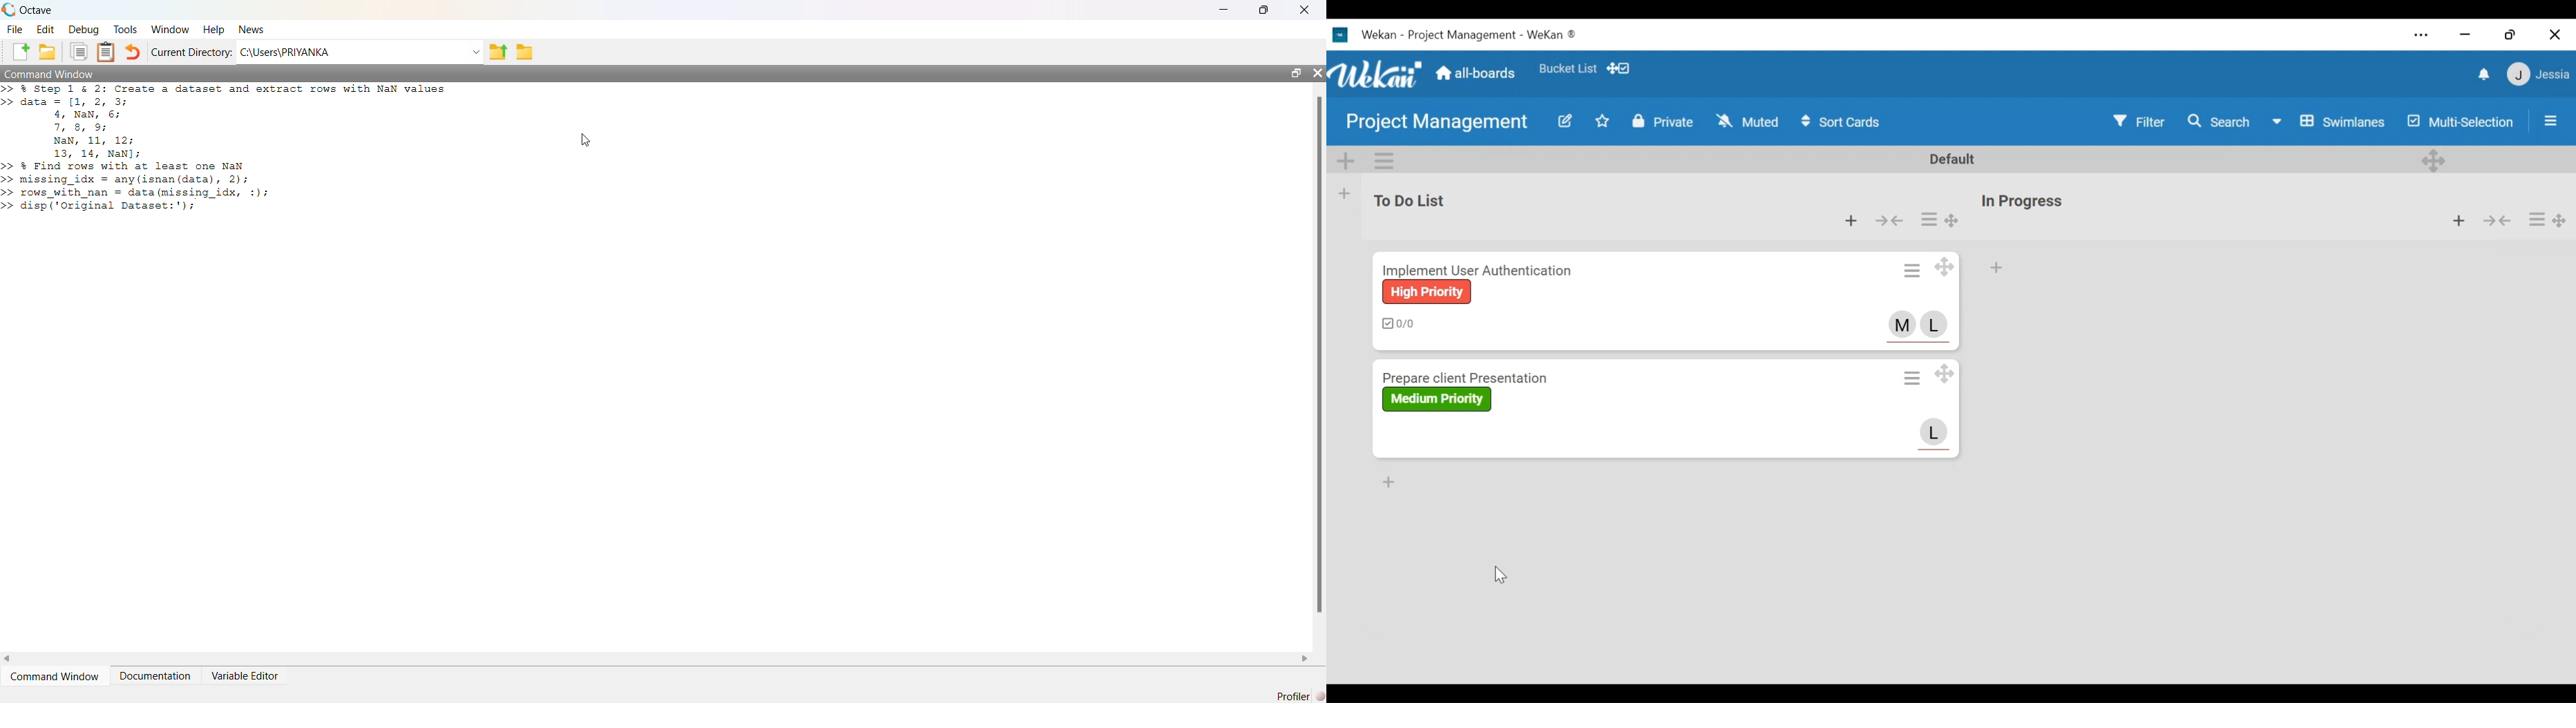  What do you see at coordinates (1481, 269) in the screenshot?
I see `Card Title` at bounding box center [1481, 269].